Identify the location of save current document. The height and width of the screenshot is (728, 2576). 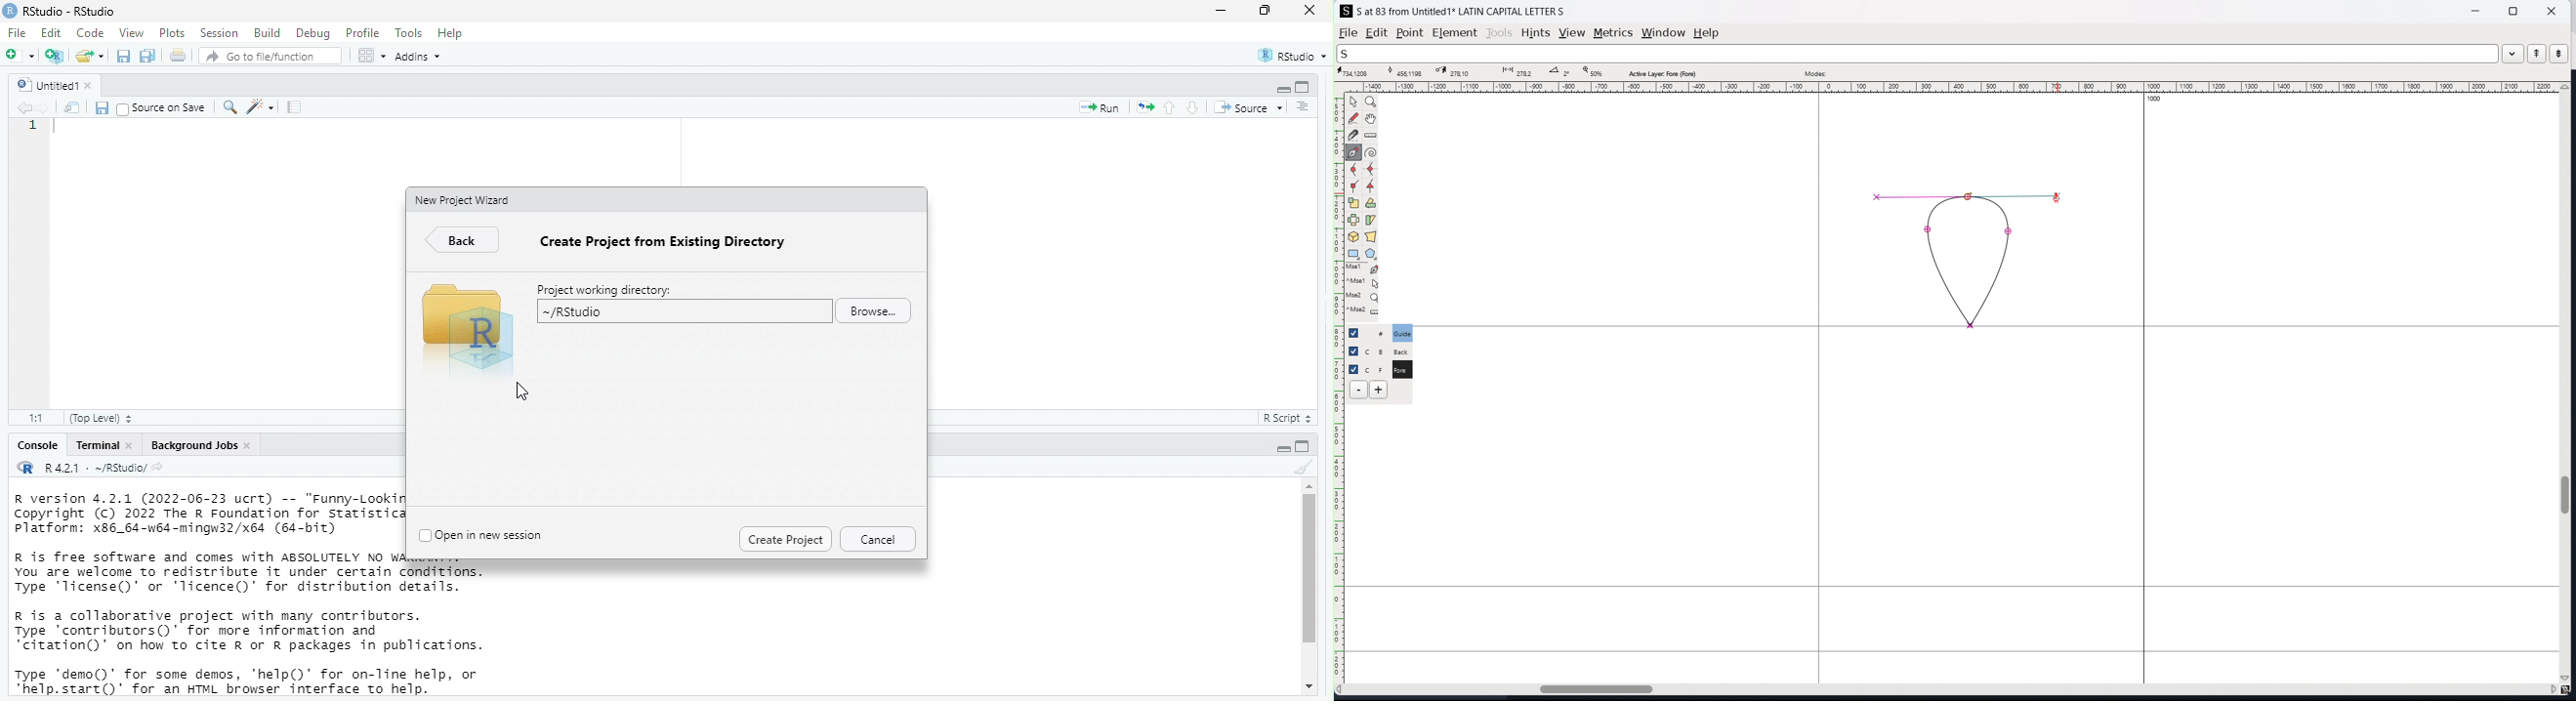
(98, 106).